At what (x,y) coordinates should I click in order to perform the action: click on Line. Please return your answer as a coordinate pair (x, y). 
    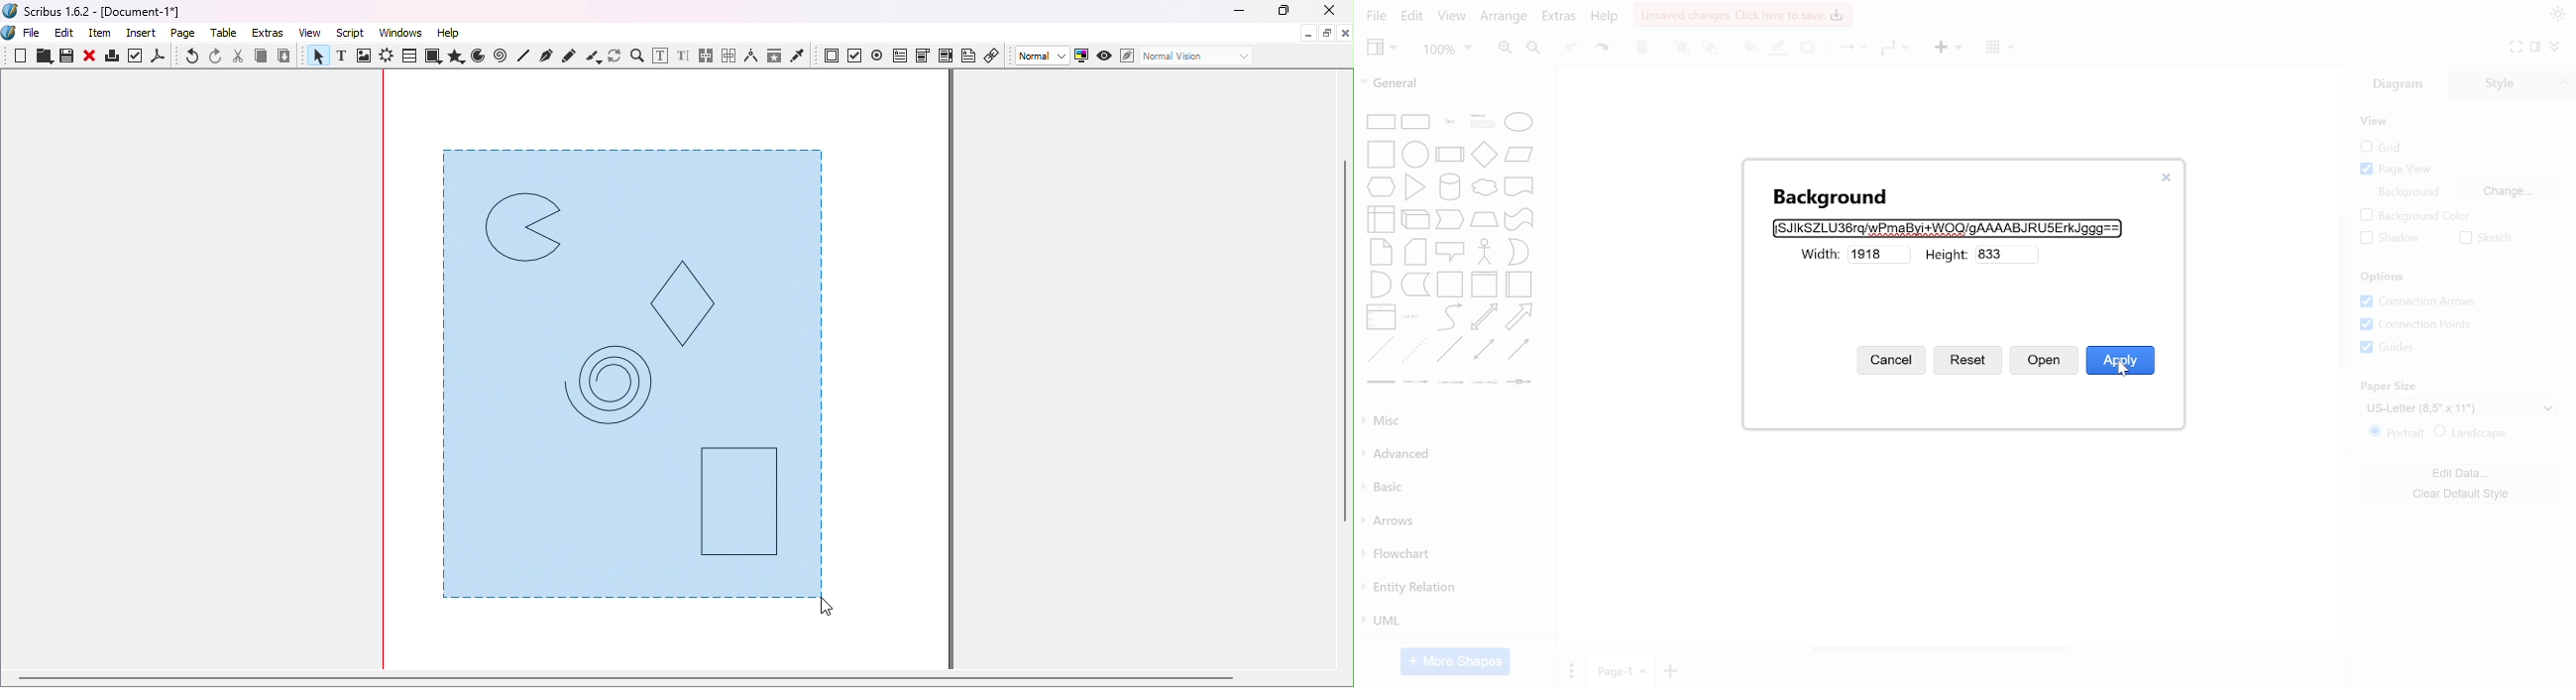
    Looking at the image, I should click on (524, 56).